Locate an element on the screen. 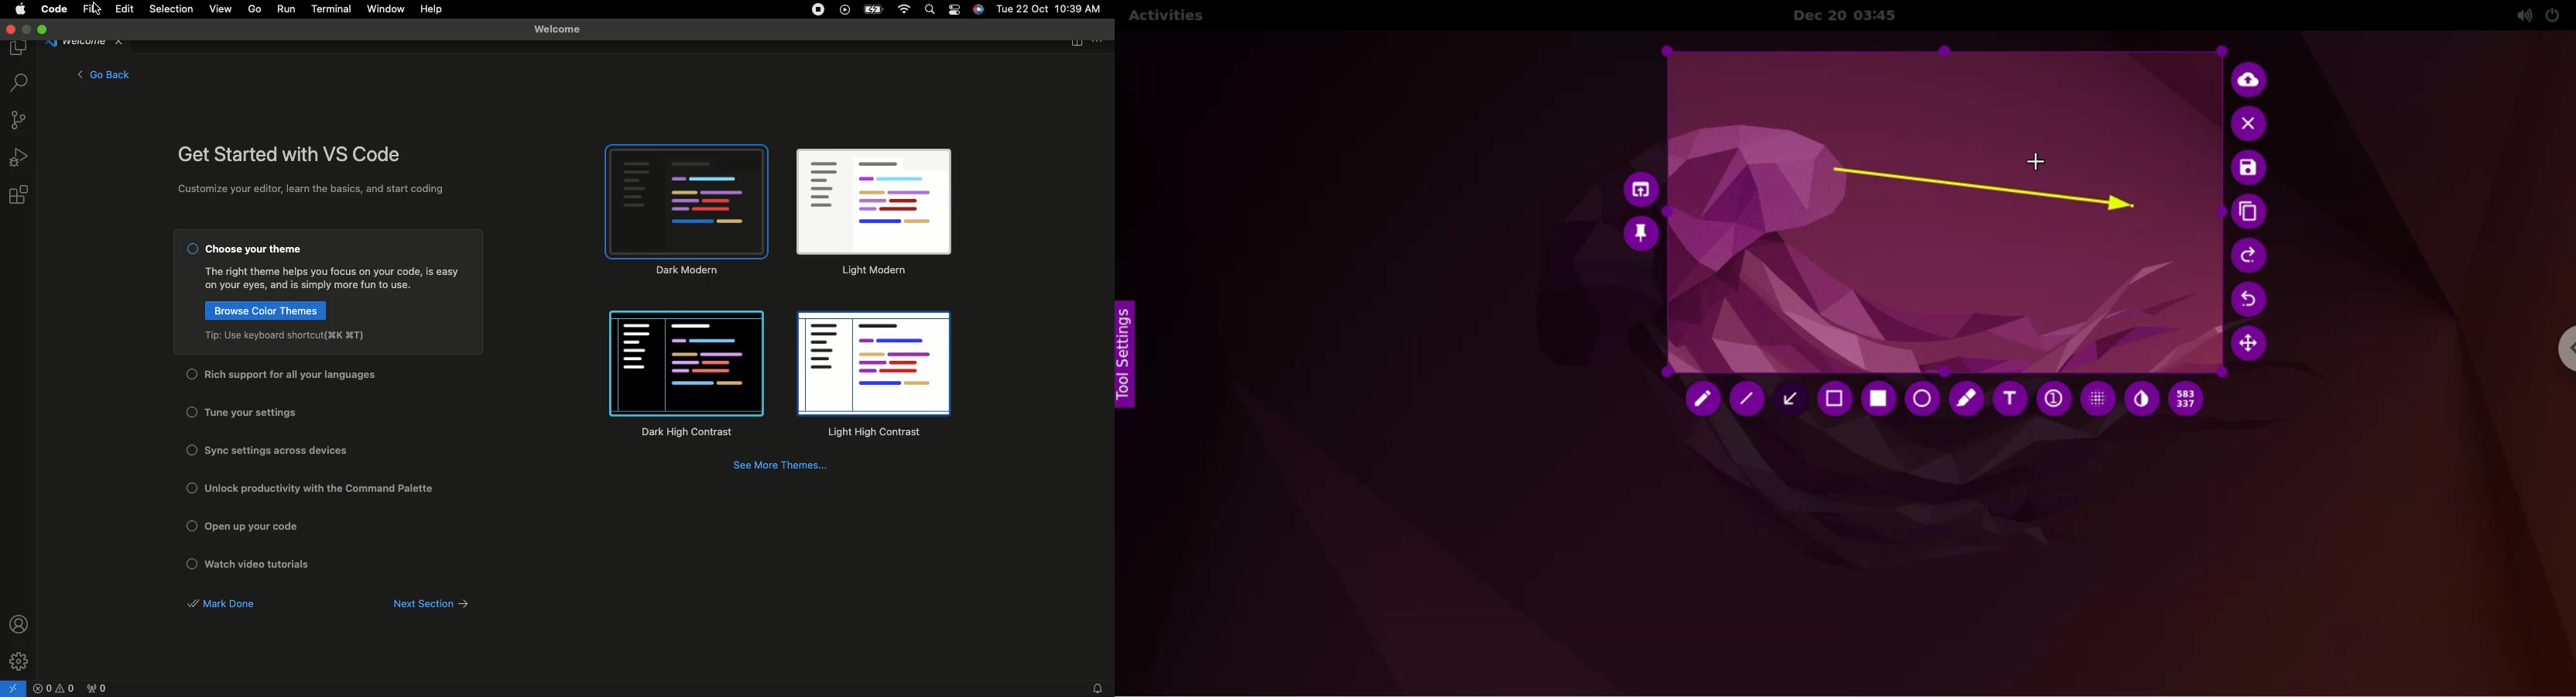  Rich support for all your languages is located at coordinates (297, 375).